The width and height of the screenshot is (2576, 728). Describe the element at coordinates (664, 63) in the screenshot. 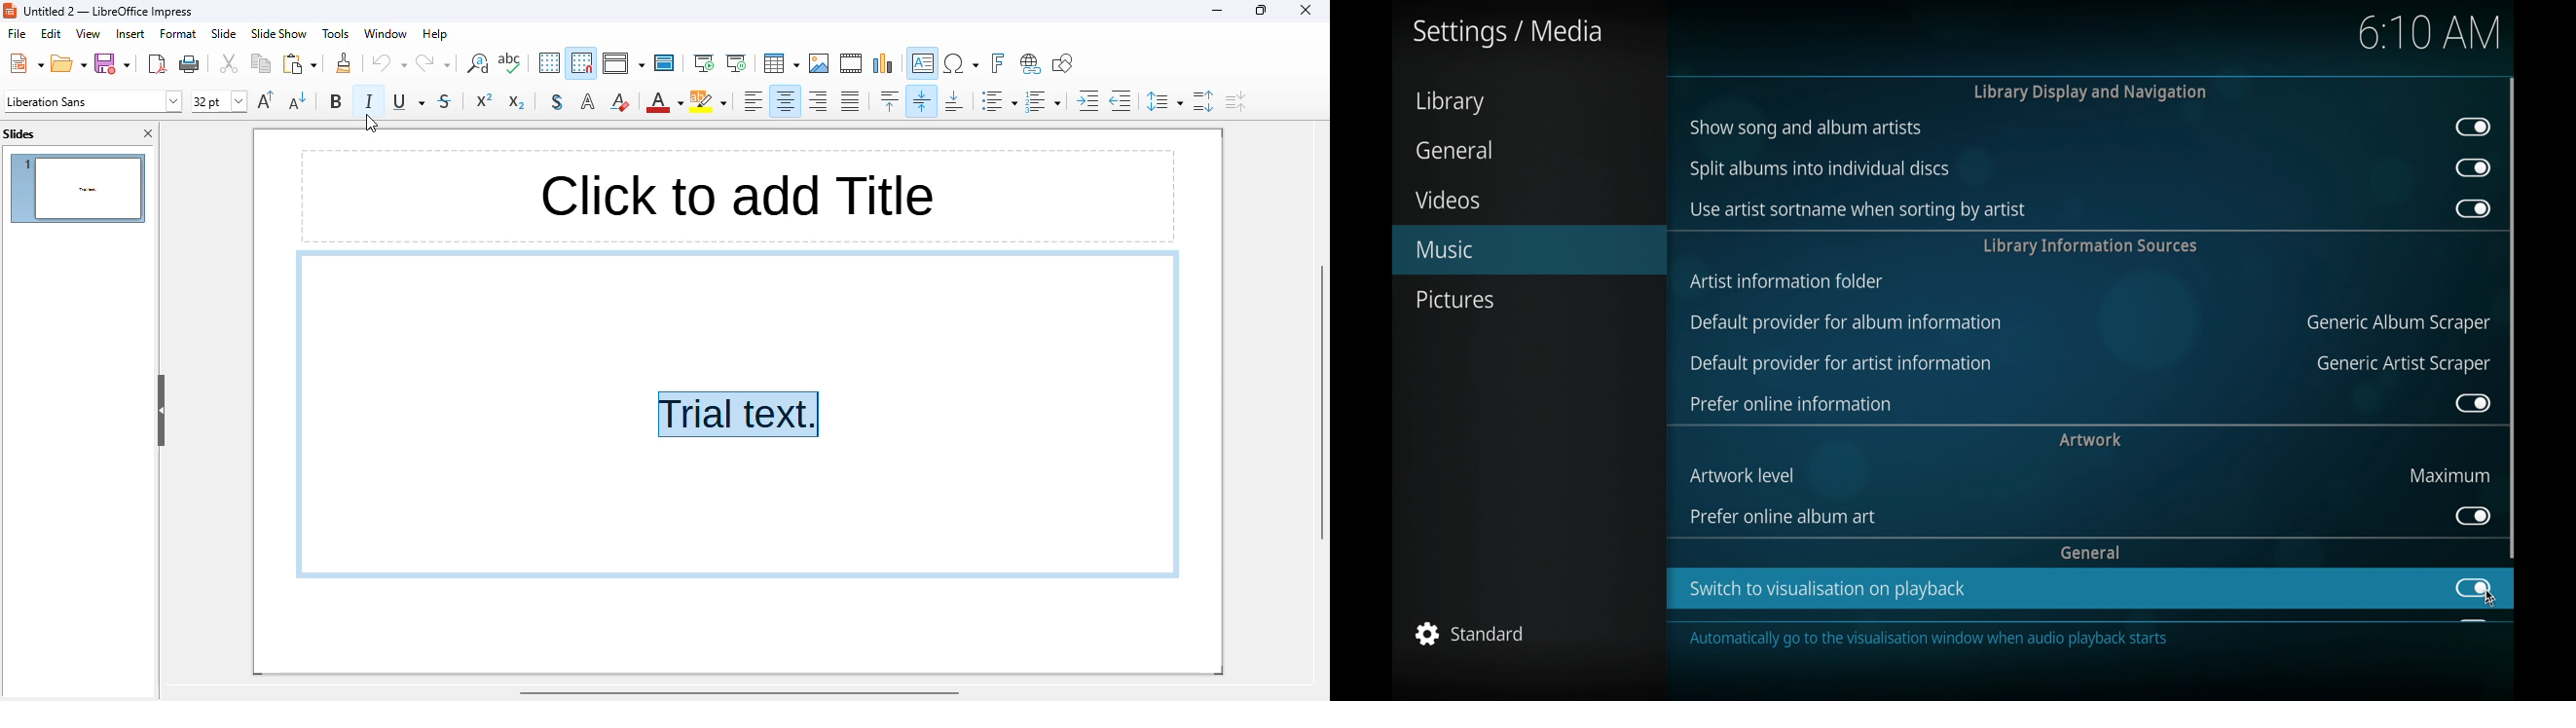

I see `master slide` at that location.